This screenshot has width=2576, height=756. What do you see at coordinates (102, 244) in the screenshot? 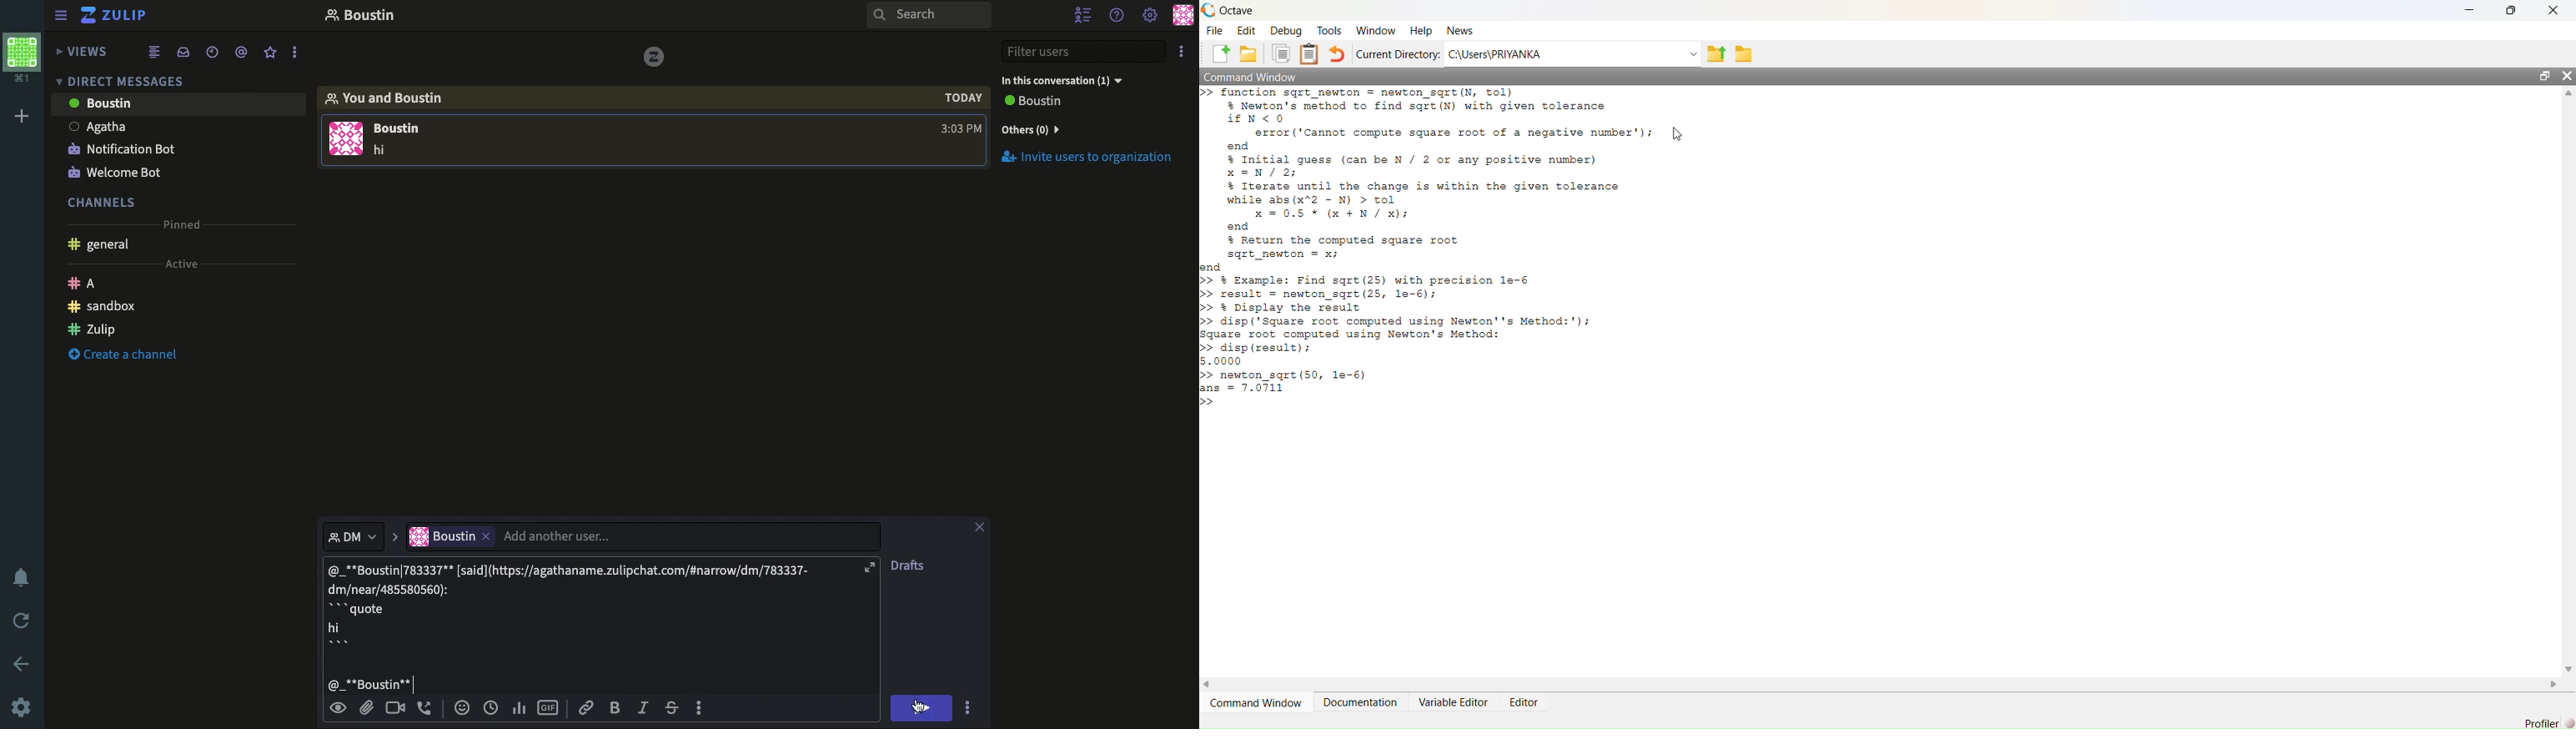
I see `General` at bounding box center [102, 244].